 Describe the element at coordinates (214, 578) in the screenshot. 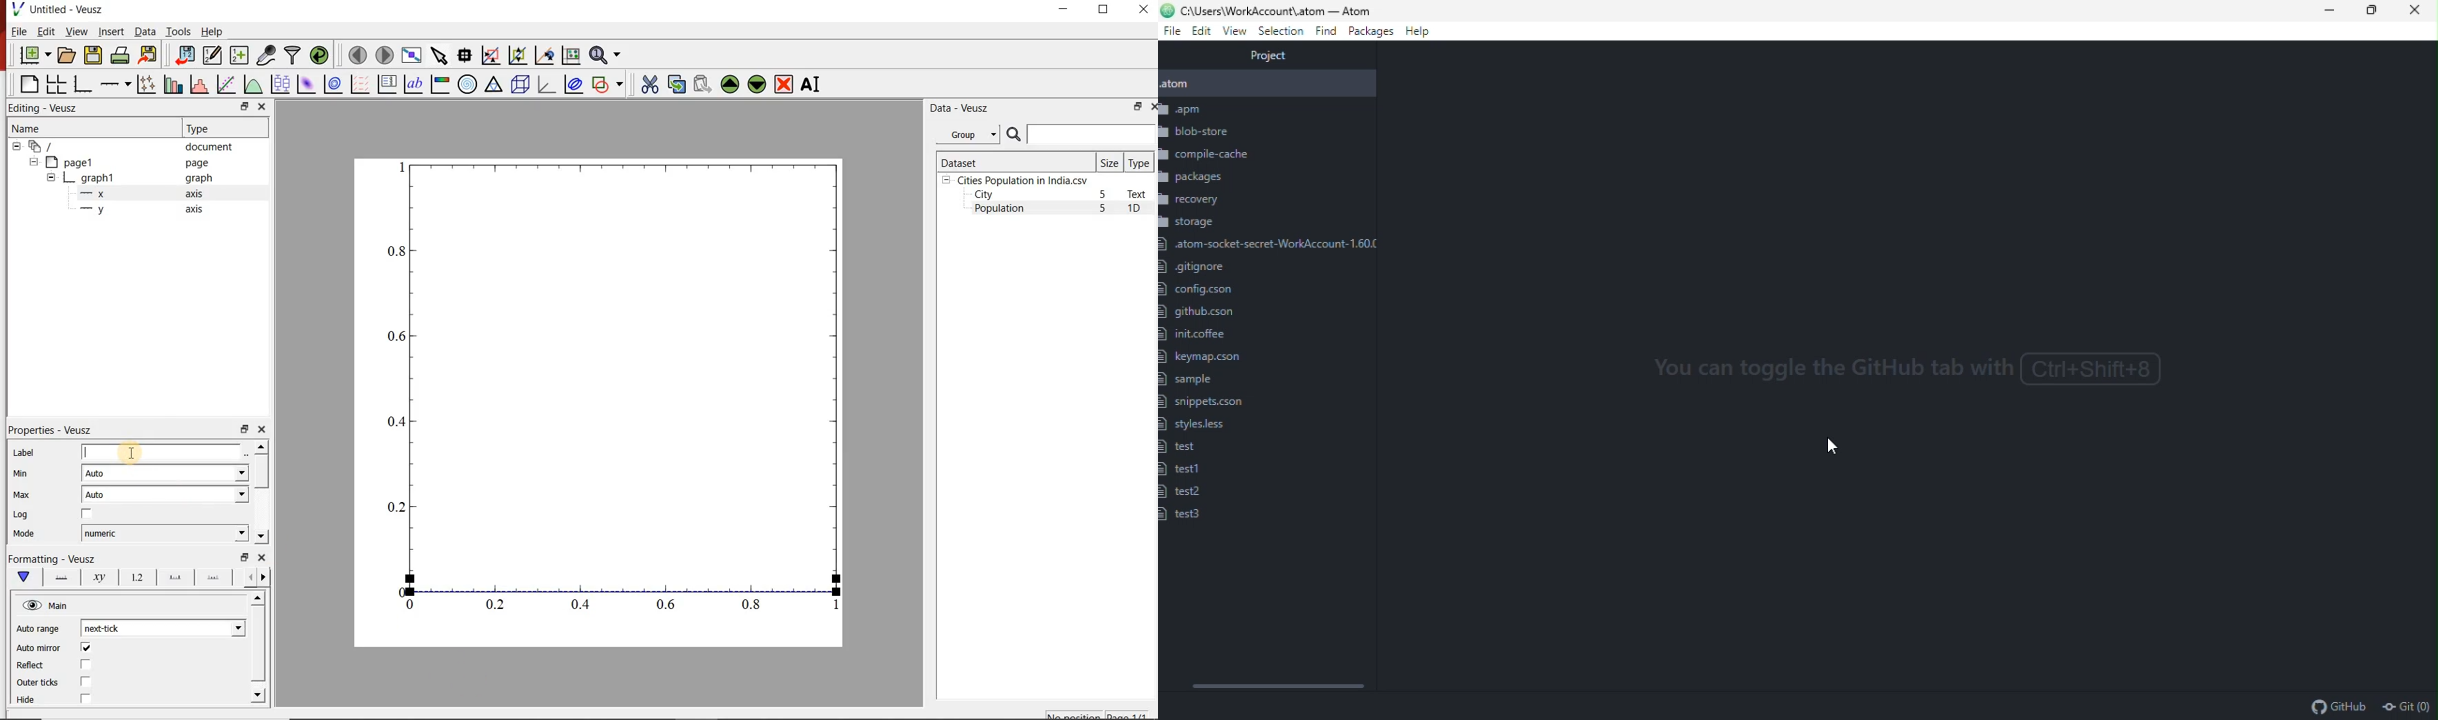

I see `minor ticks` at that location.